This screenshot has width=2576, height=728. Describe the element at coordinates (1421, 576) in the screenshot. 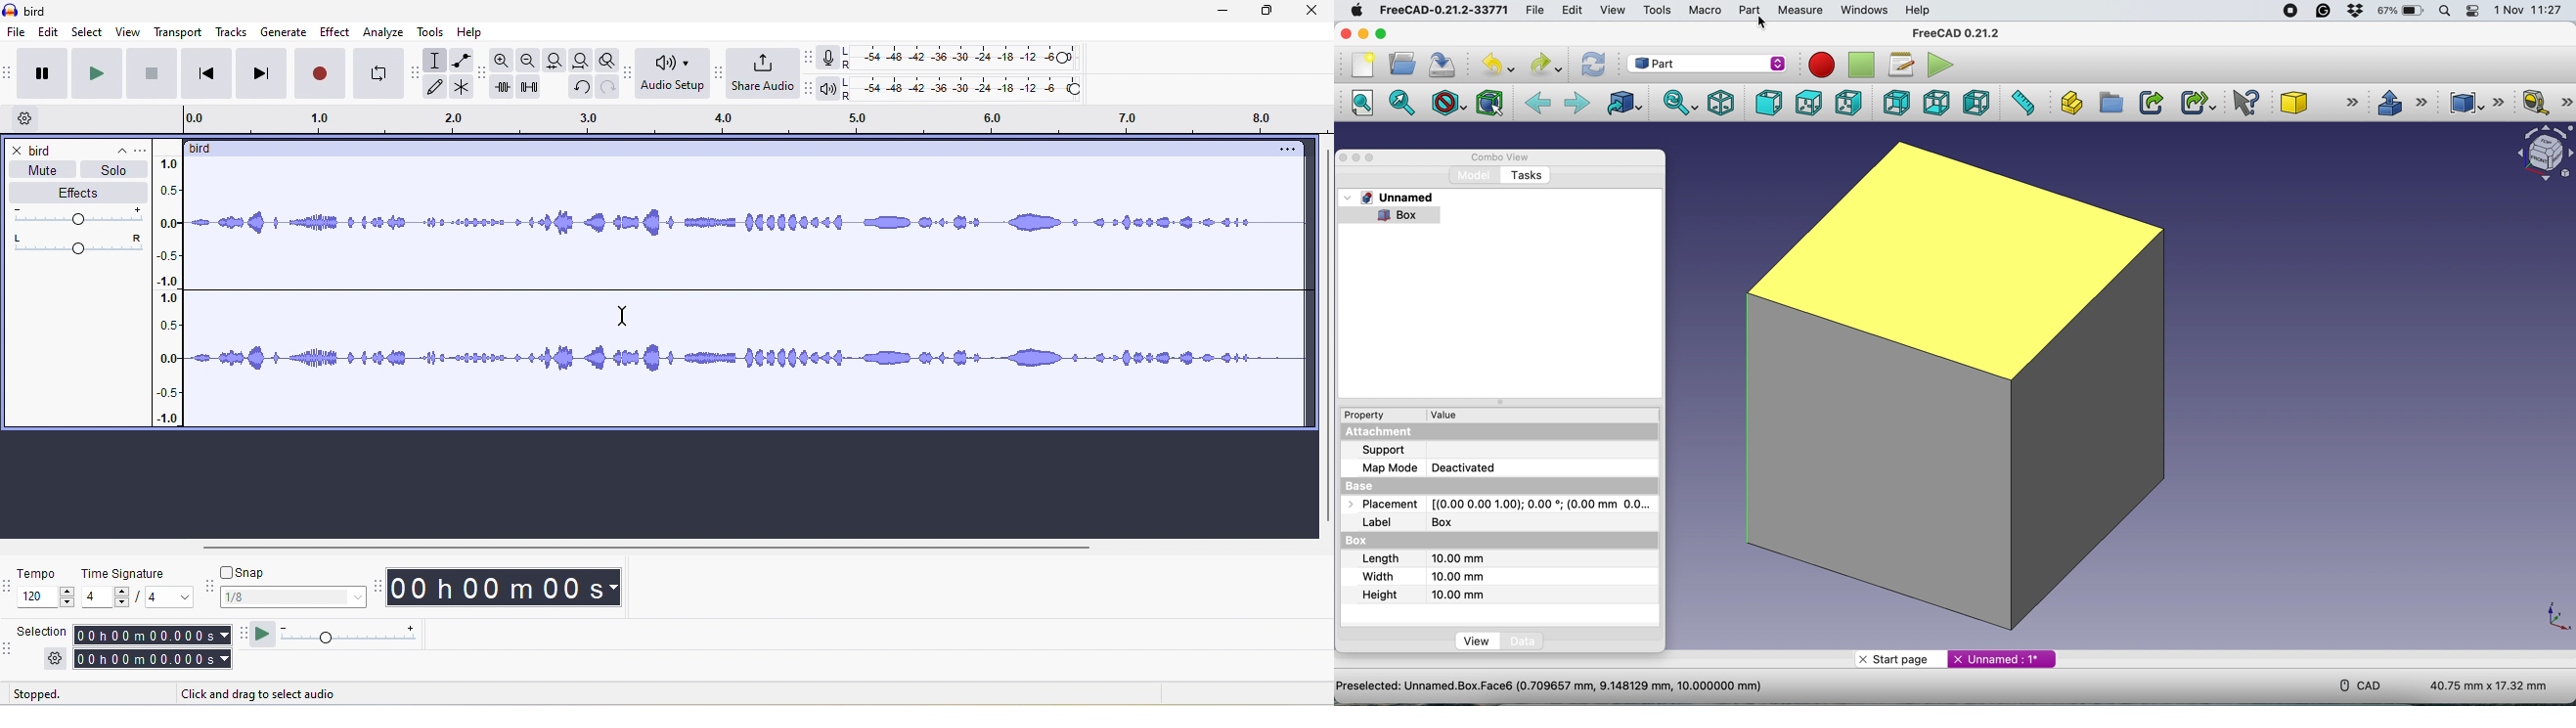

I see `width` at that location.